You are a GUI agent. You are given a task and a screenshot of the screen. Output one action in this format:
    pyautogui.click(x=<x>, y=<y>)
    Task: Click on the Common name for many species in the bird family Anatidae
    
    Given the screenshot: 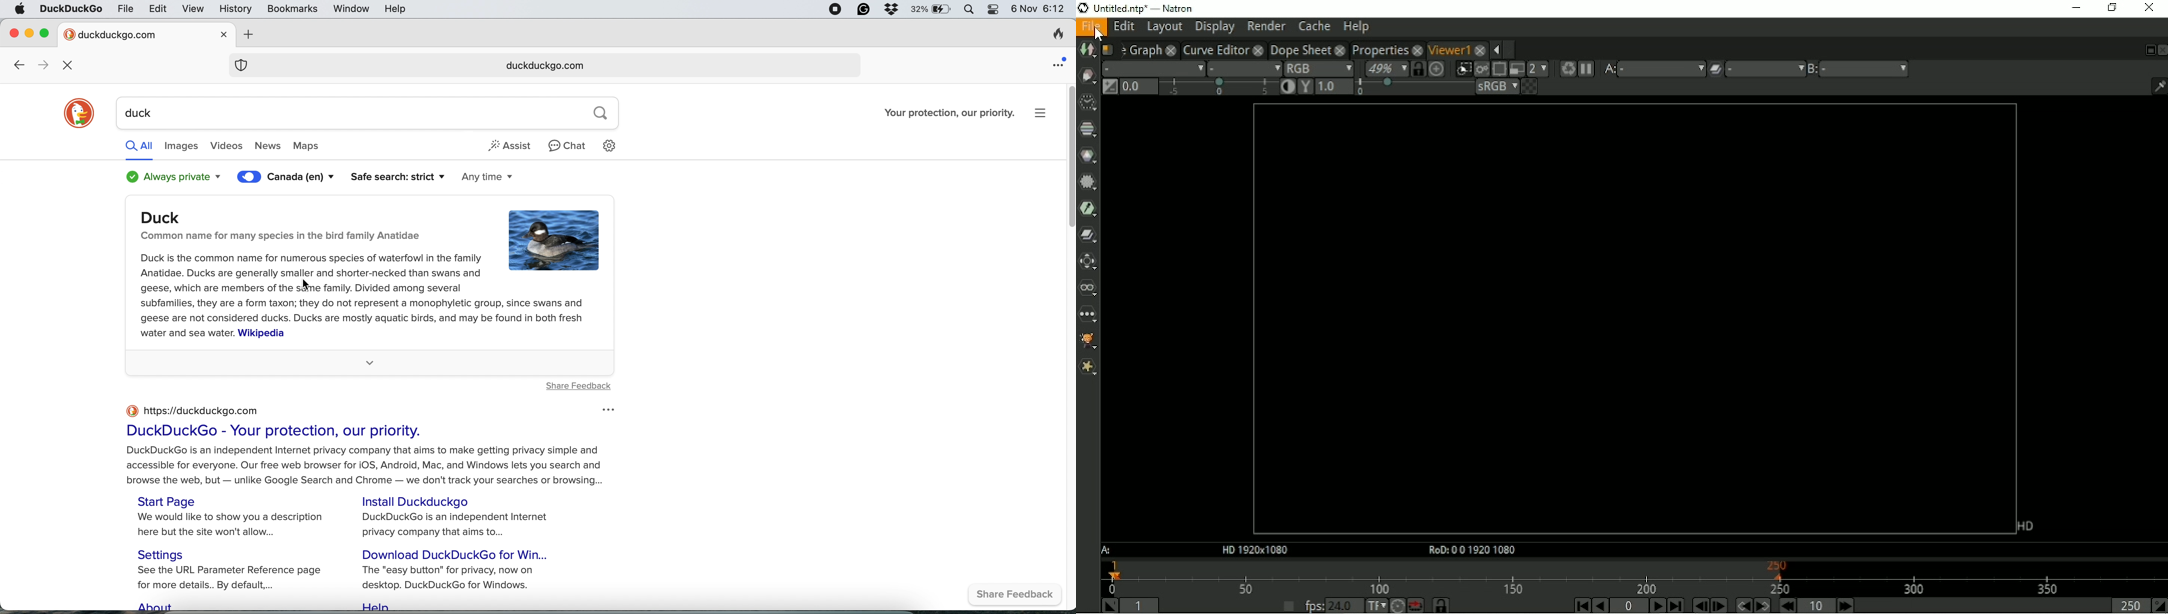 What is the action you would take?
    pyautogui.click(x=281, y=236)
    